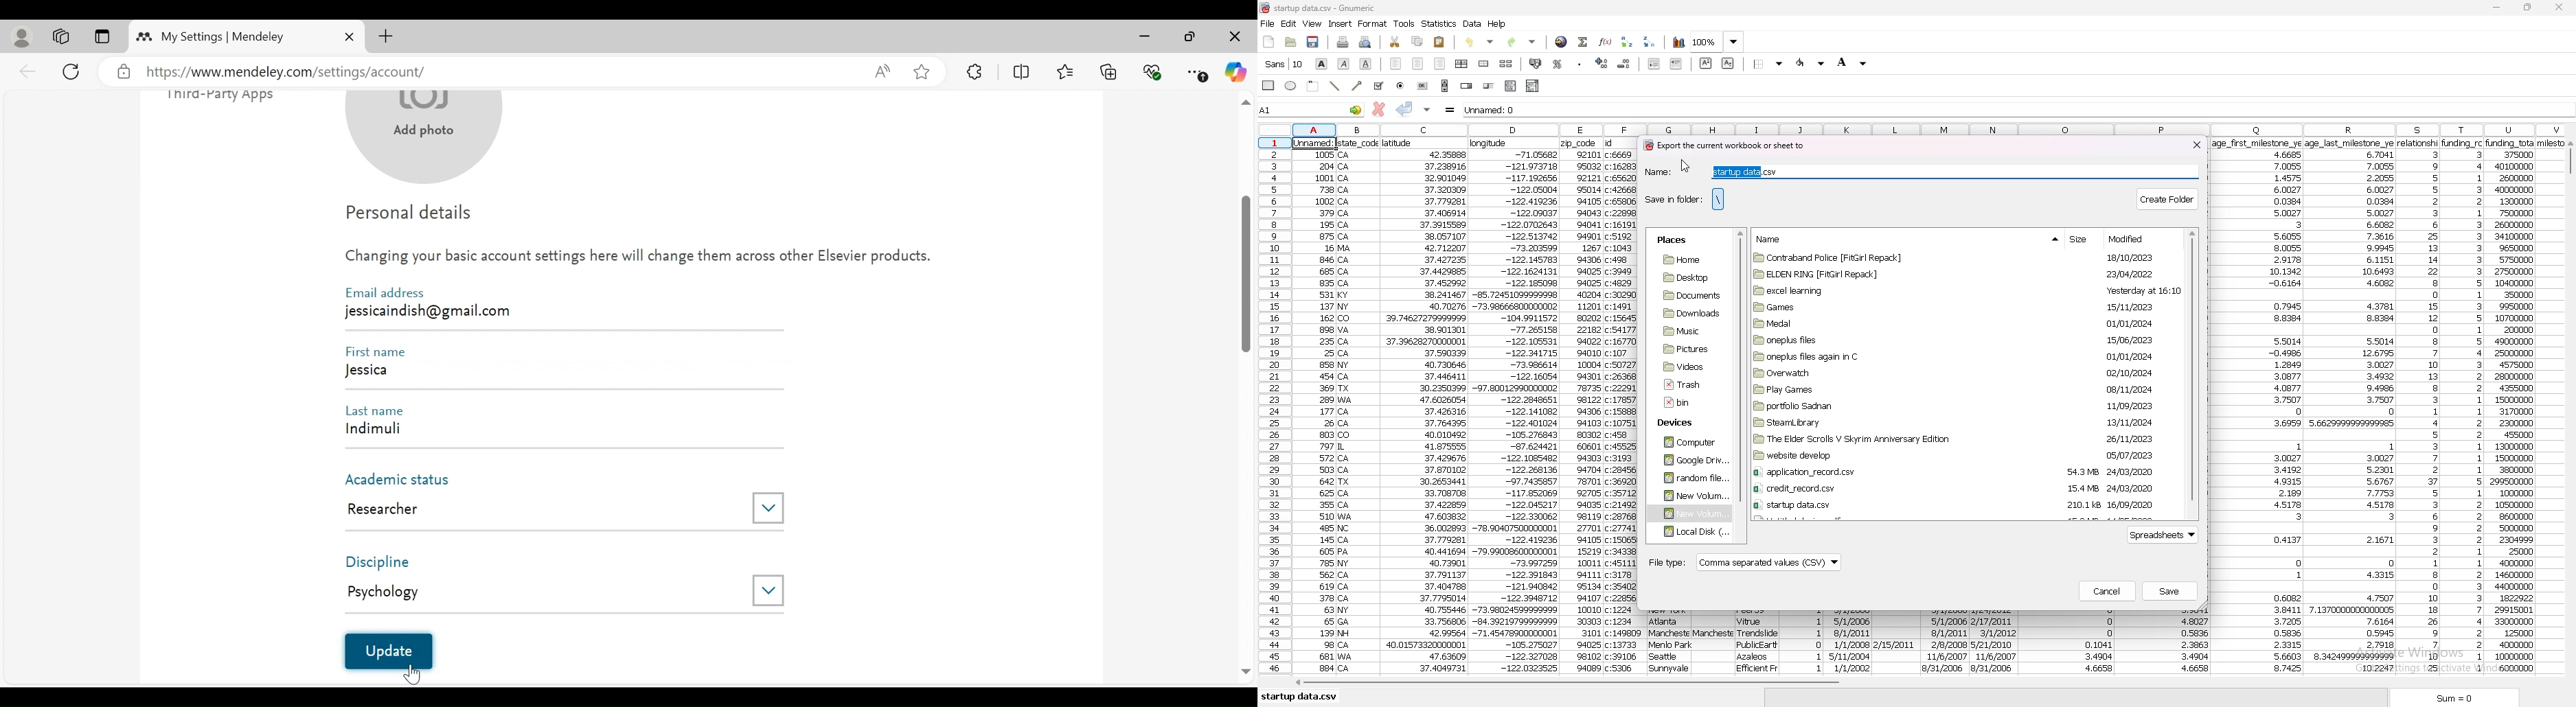 The image size is (2576, 728). Describe the element at coordinates (1535, 62) in the screenshot. I see `accounting` at that location.